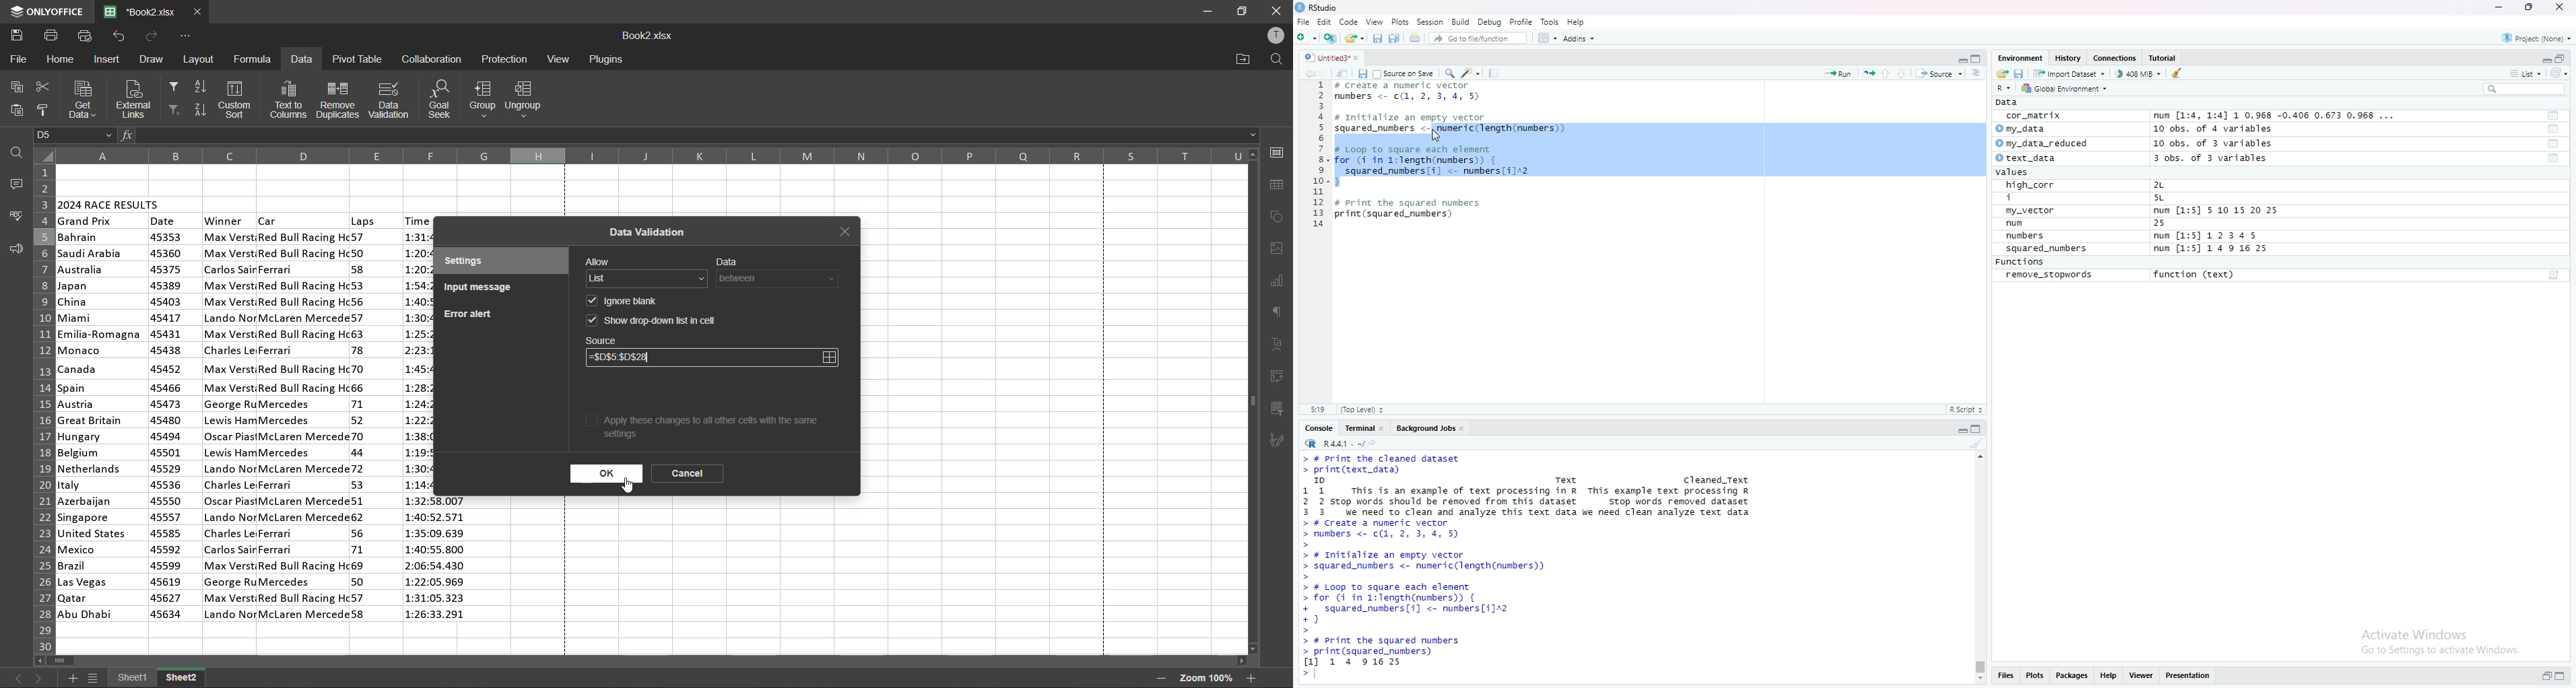  Describe the element at coordinates (2033, 198) in the screenshot. I see `i` at that location.